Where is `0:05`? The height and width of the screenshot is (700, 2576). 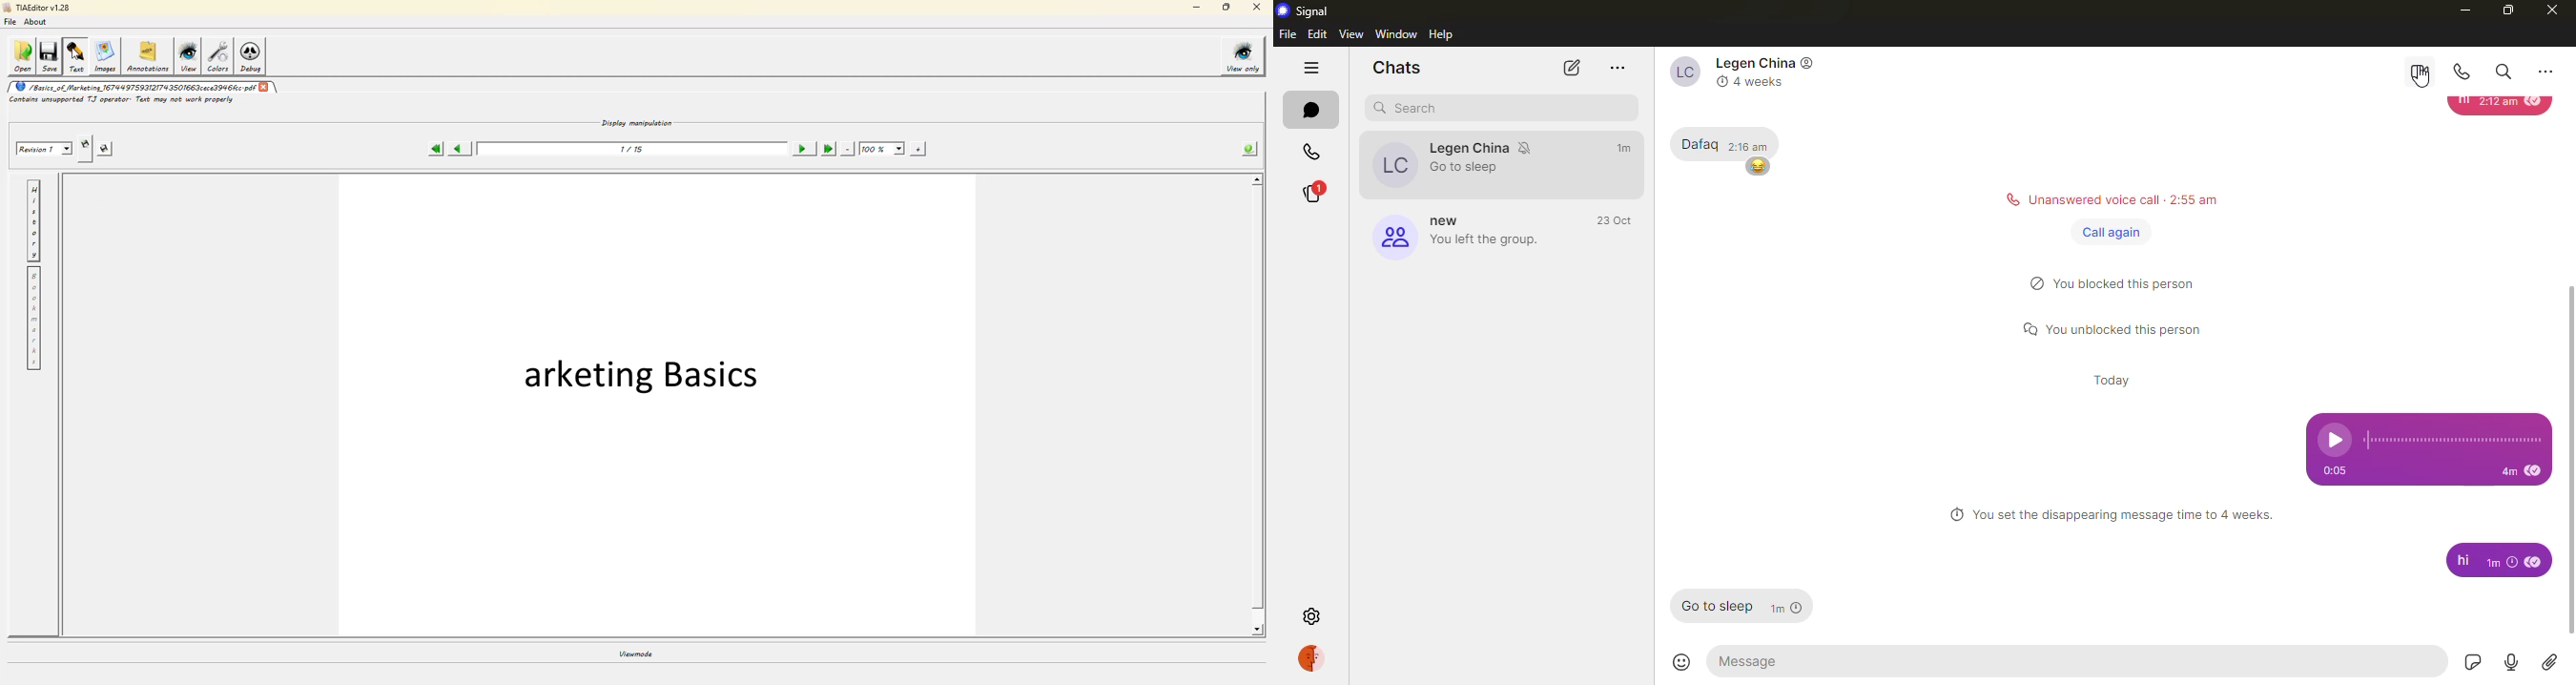 0:05 is located at coordinates (2332, 472).